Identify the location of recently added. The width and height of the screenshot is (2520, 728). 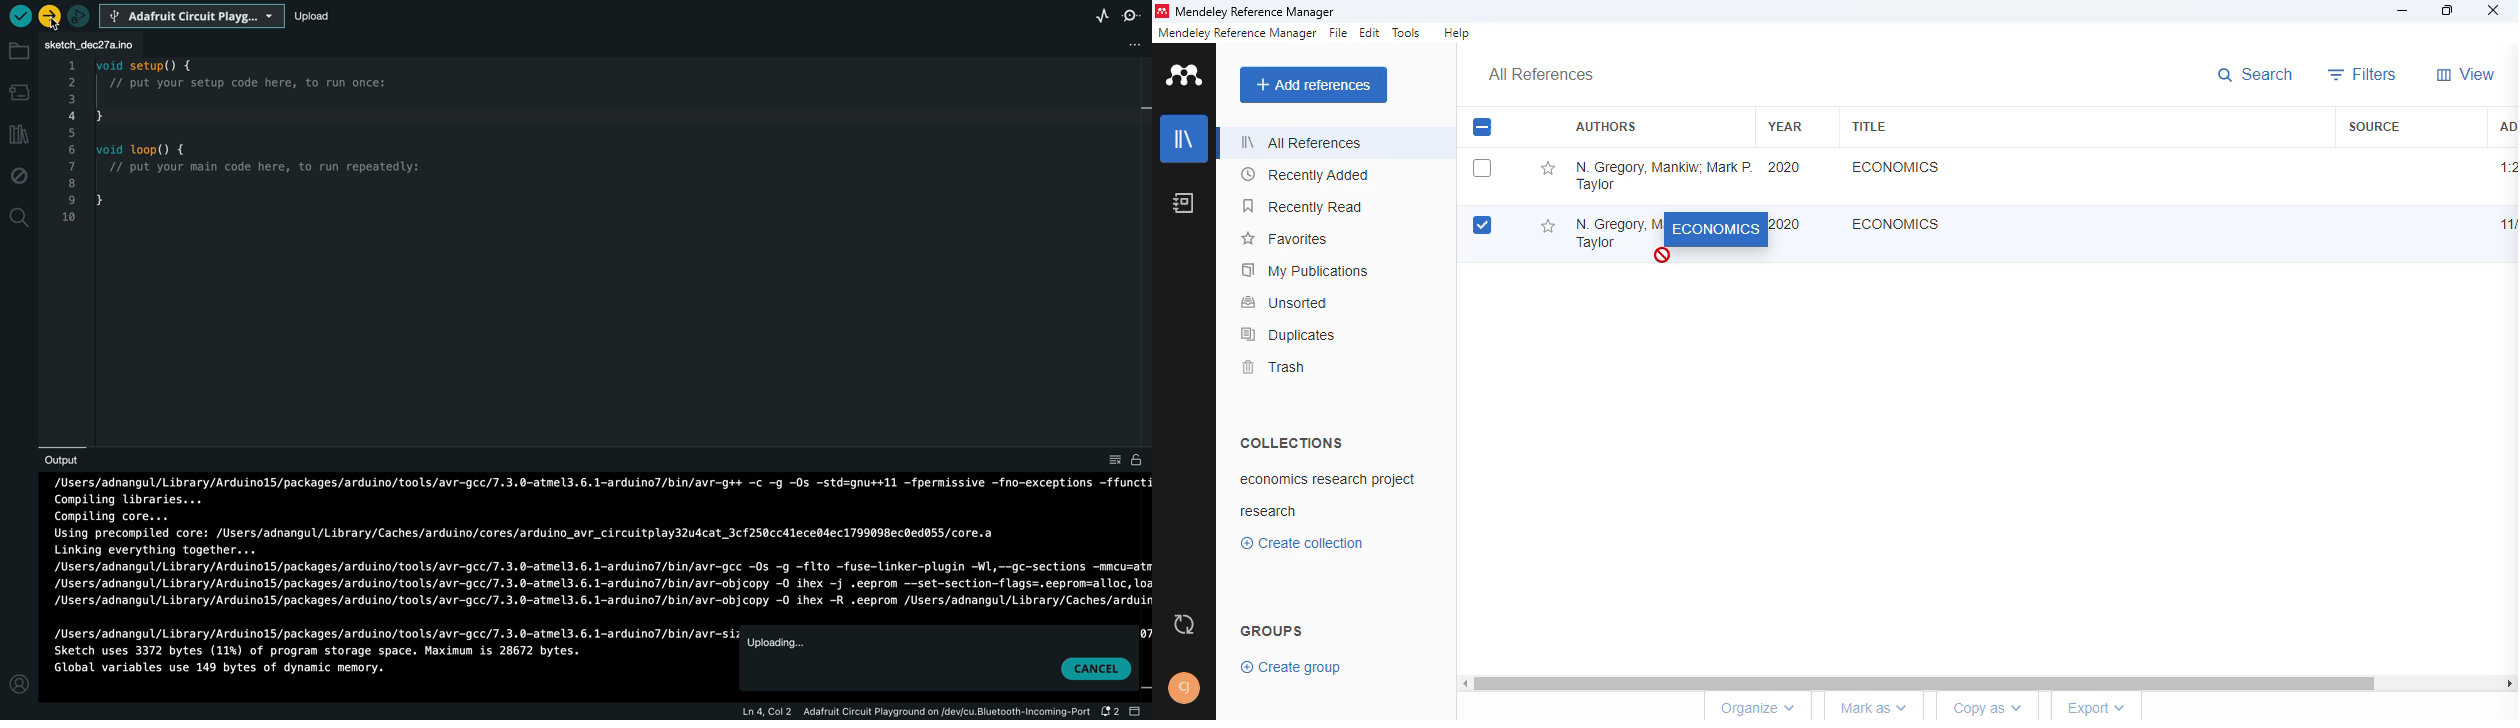
(1306, 175).